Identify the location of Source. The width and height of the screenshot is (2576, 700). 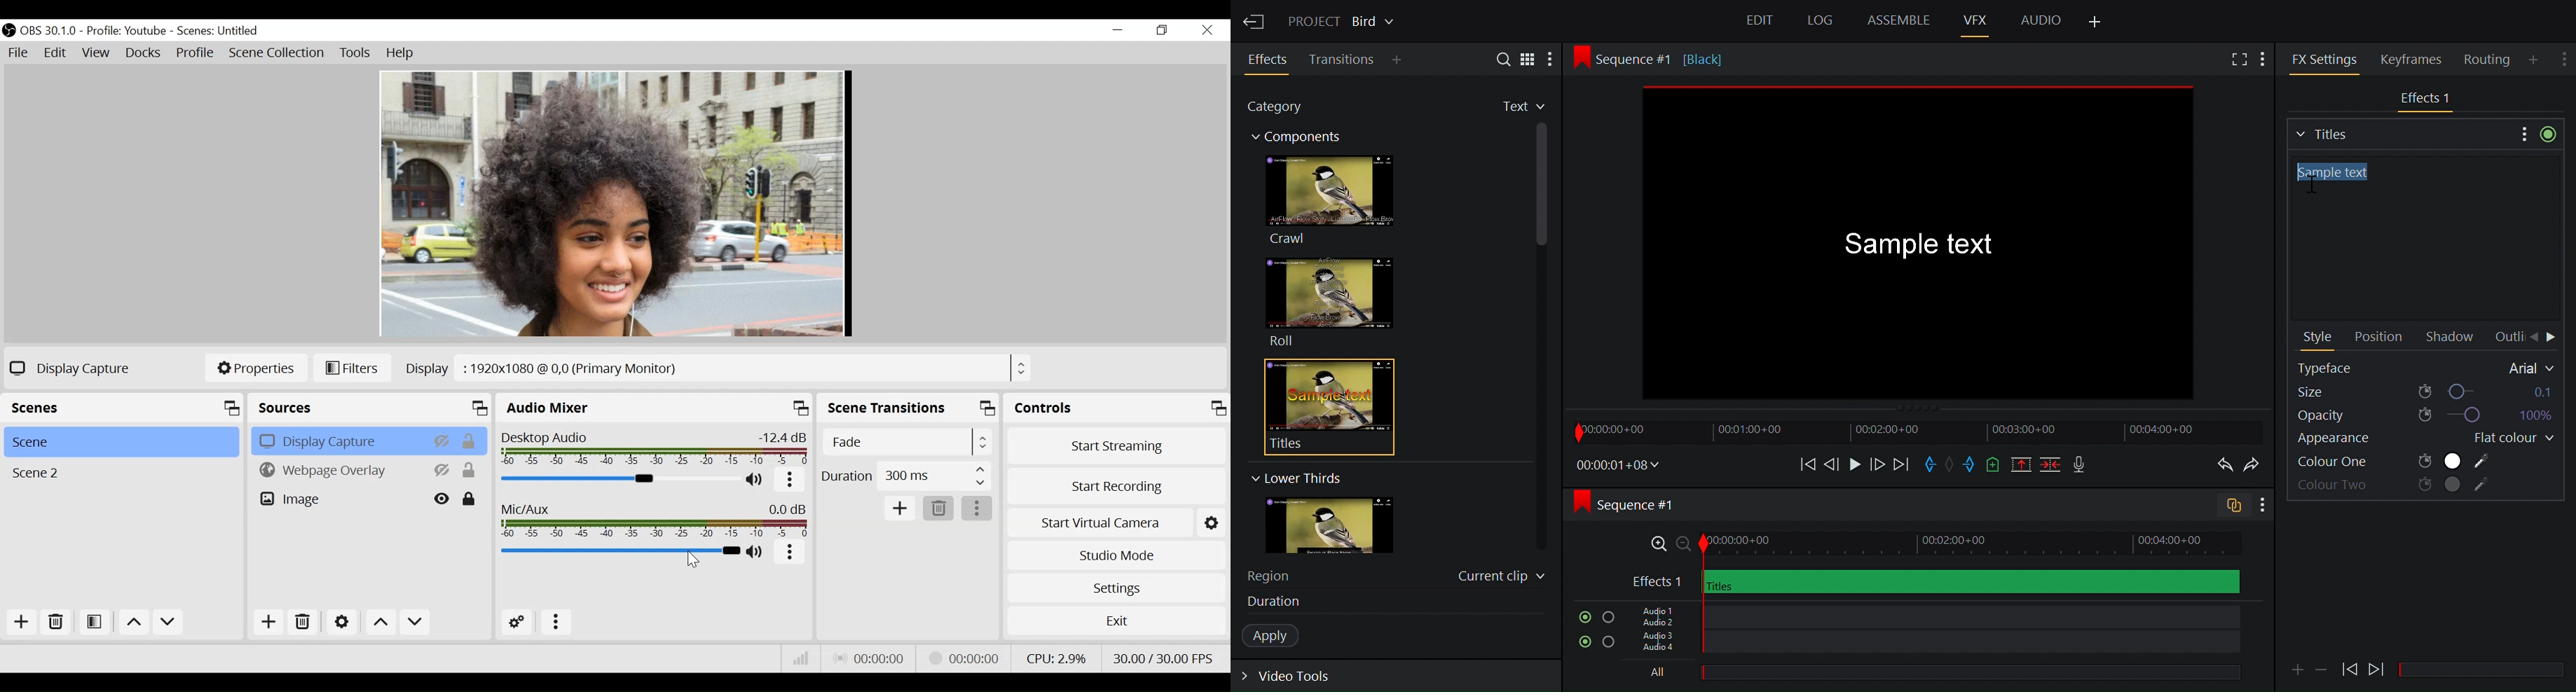
(369, 408).